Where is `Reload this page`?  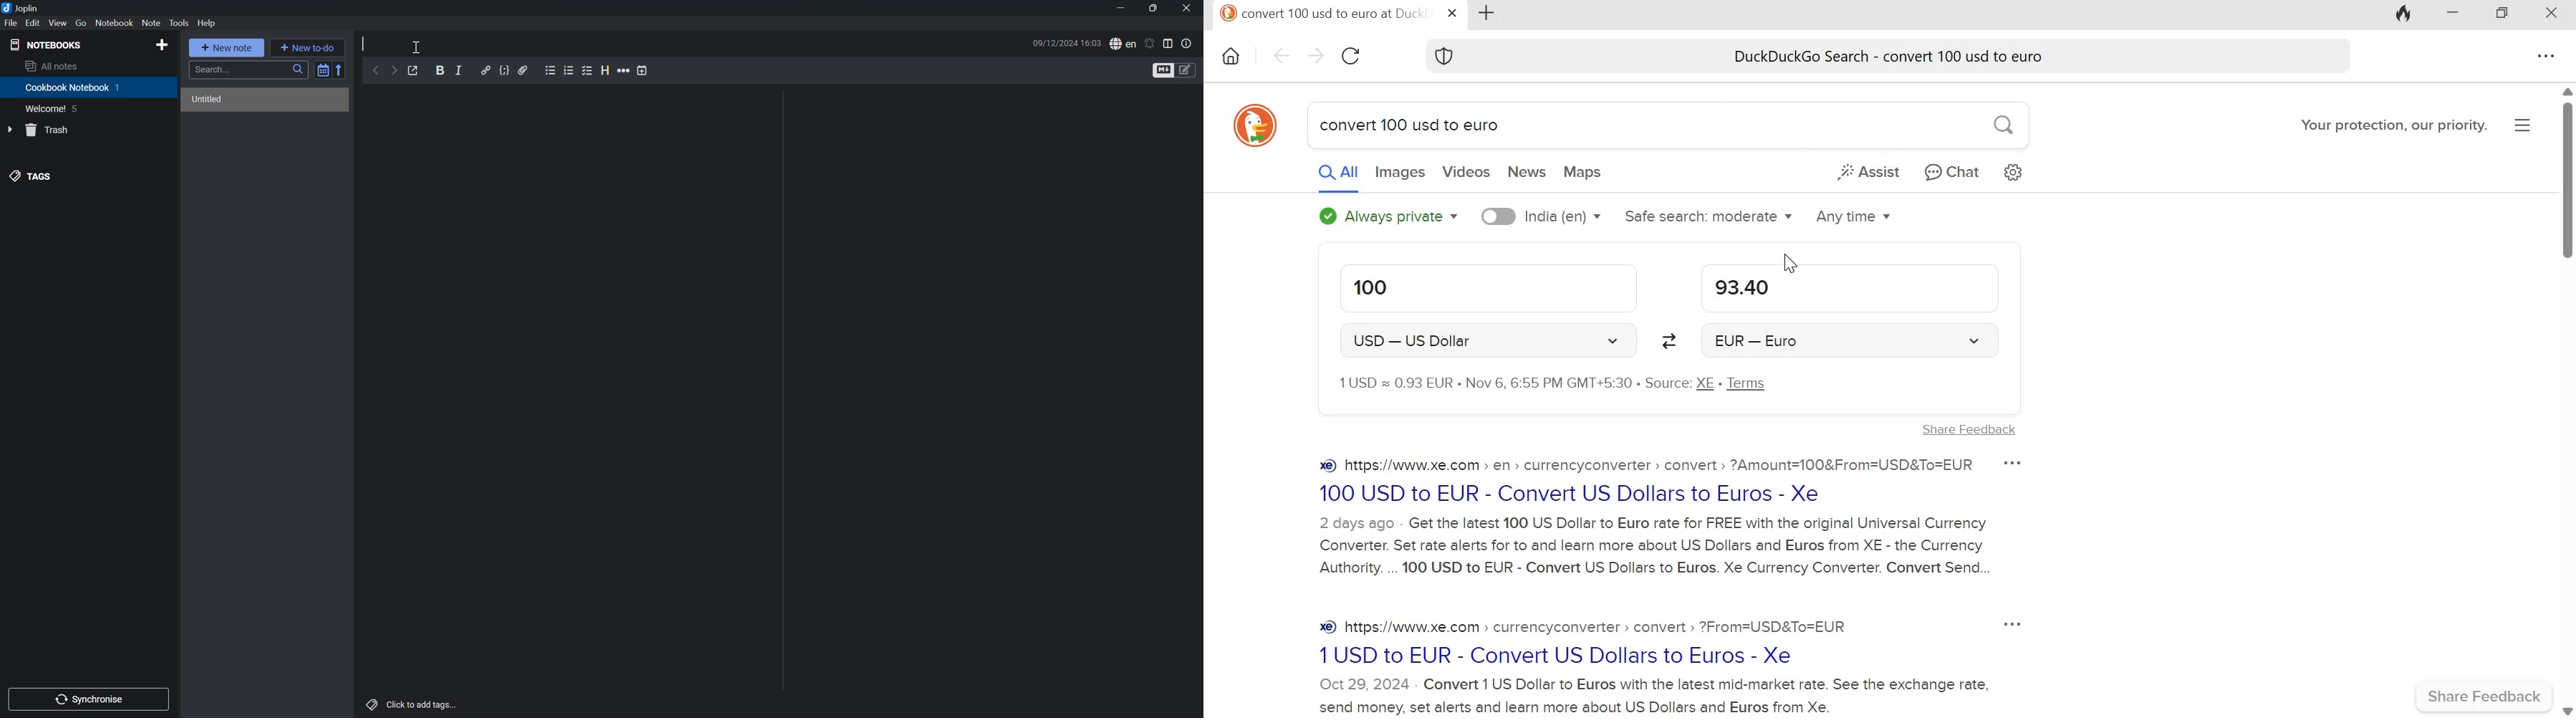 Reload this page is located at coordinates (1355, 56).